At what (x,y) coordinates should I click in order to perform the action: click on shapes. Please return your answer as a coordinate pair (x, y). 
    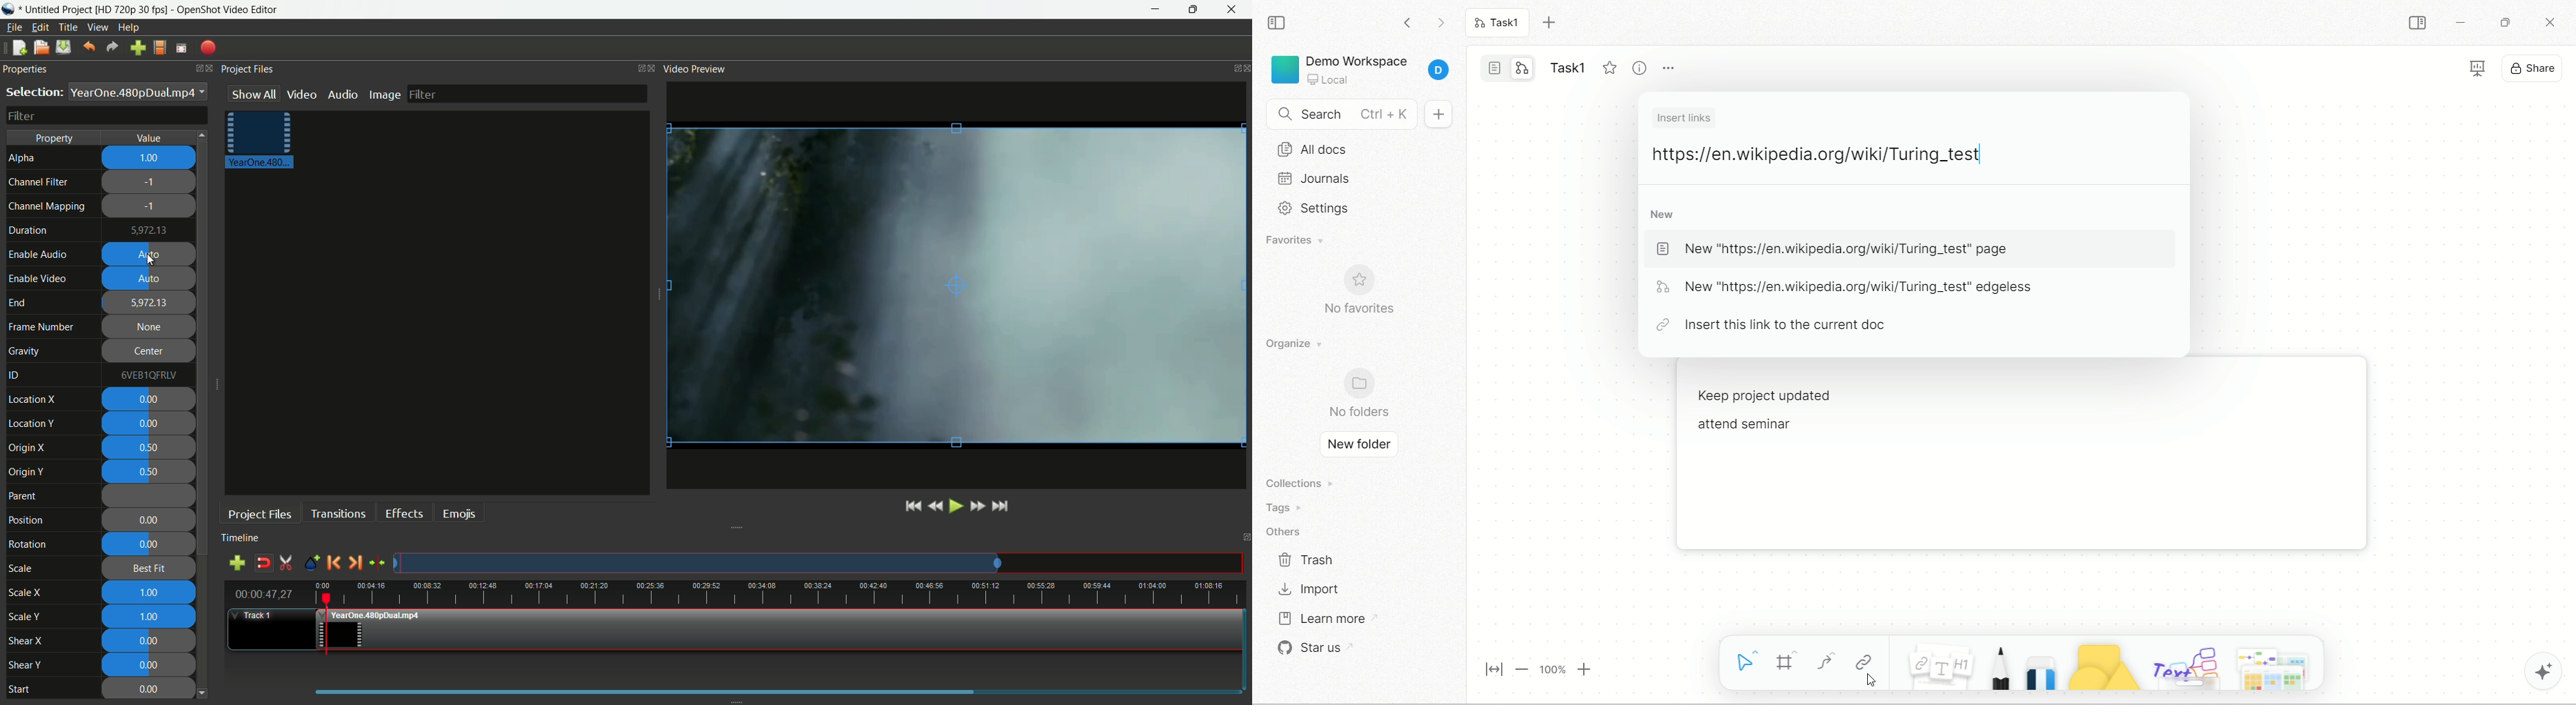
    Looking at the image, I should click on (2102, 667).